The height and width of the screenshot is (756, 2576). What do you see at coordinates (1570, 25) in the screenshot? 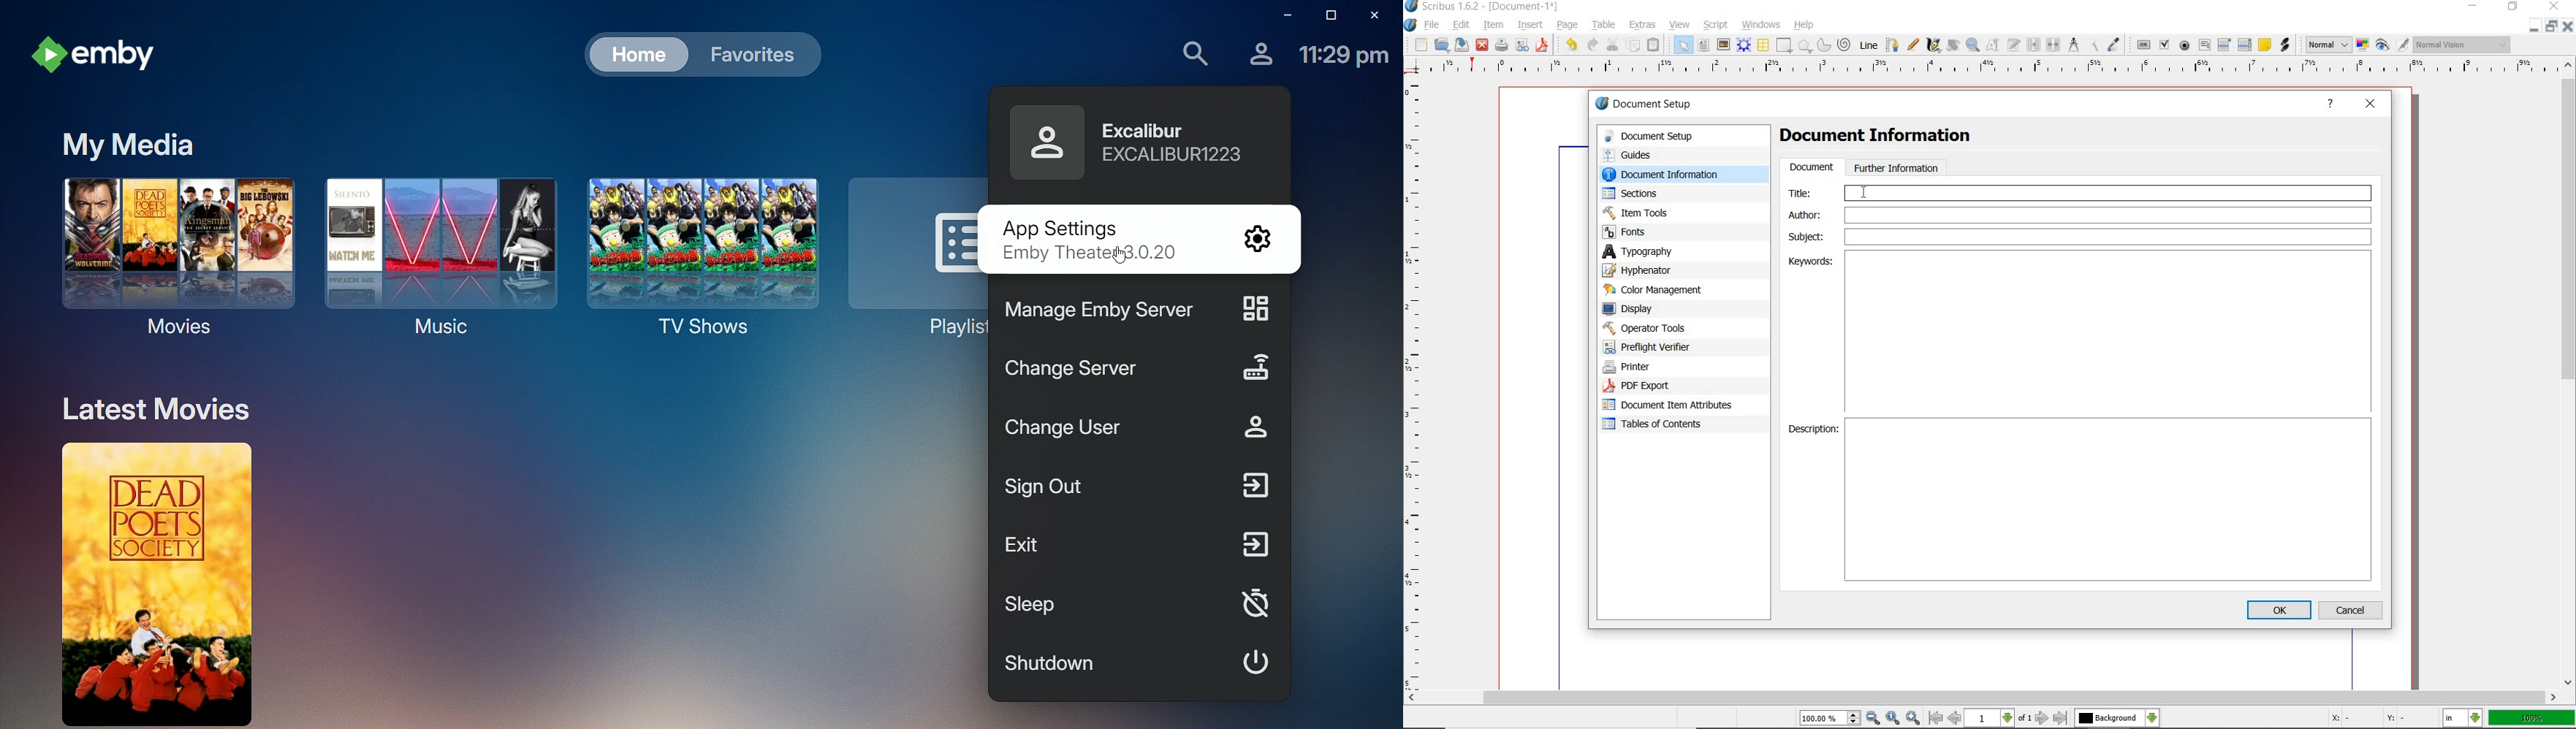
I see `page` at bounding box center [1570, 25].